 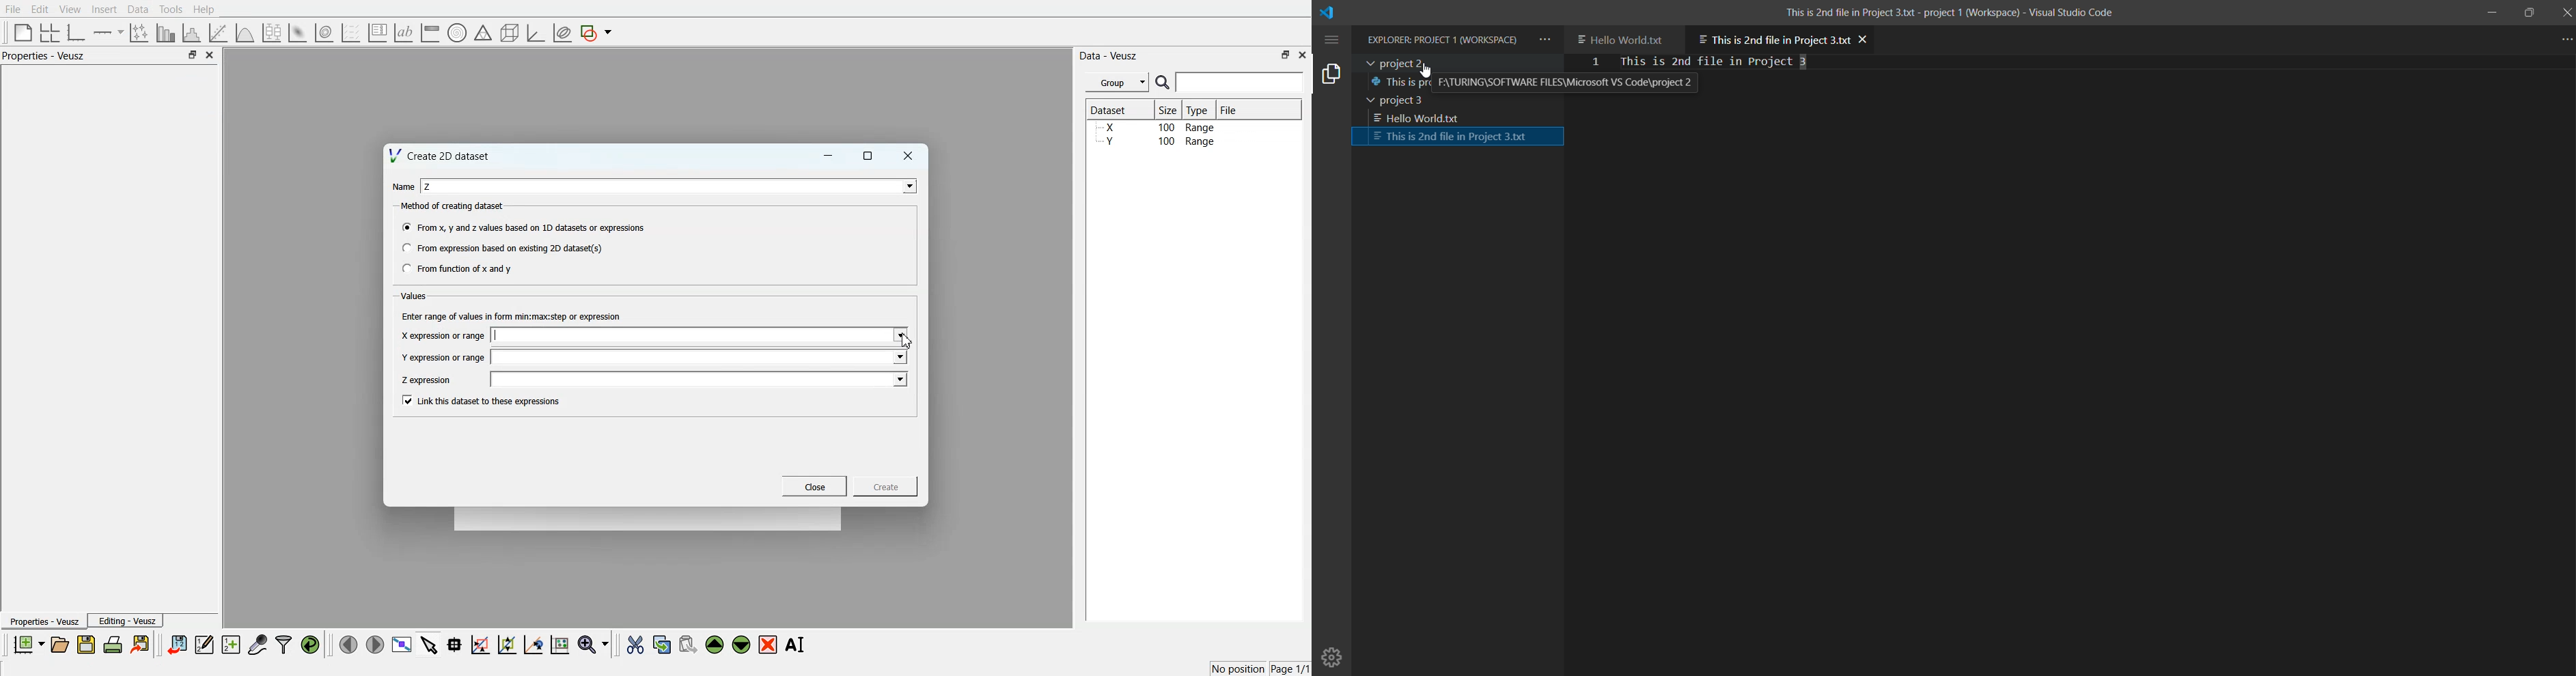 What do you see at coordinates (348, 644) in the screenshot?
I see `Move to the previous page` at bounding box center [348, 644].